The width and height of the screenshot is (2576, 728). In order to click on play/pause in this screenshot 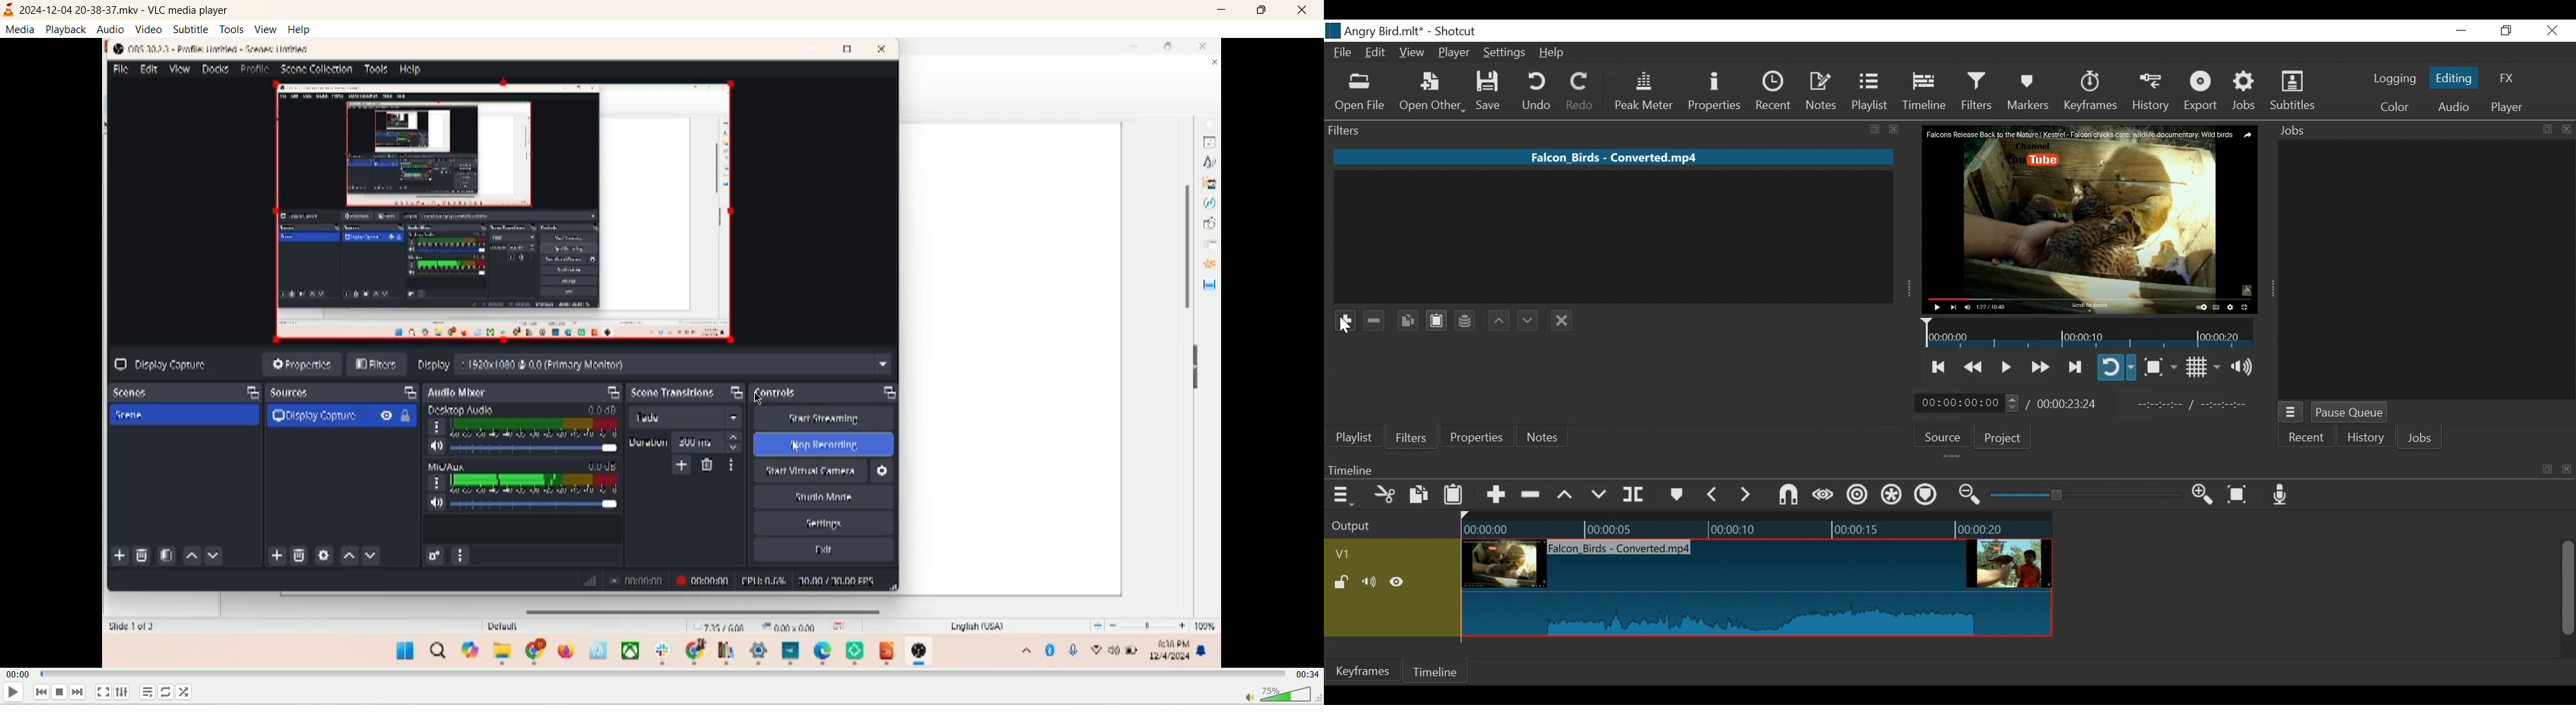, I will do `click(12, 695)`.